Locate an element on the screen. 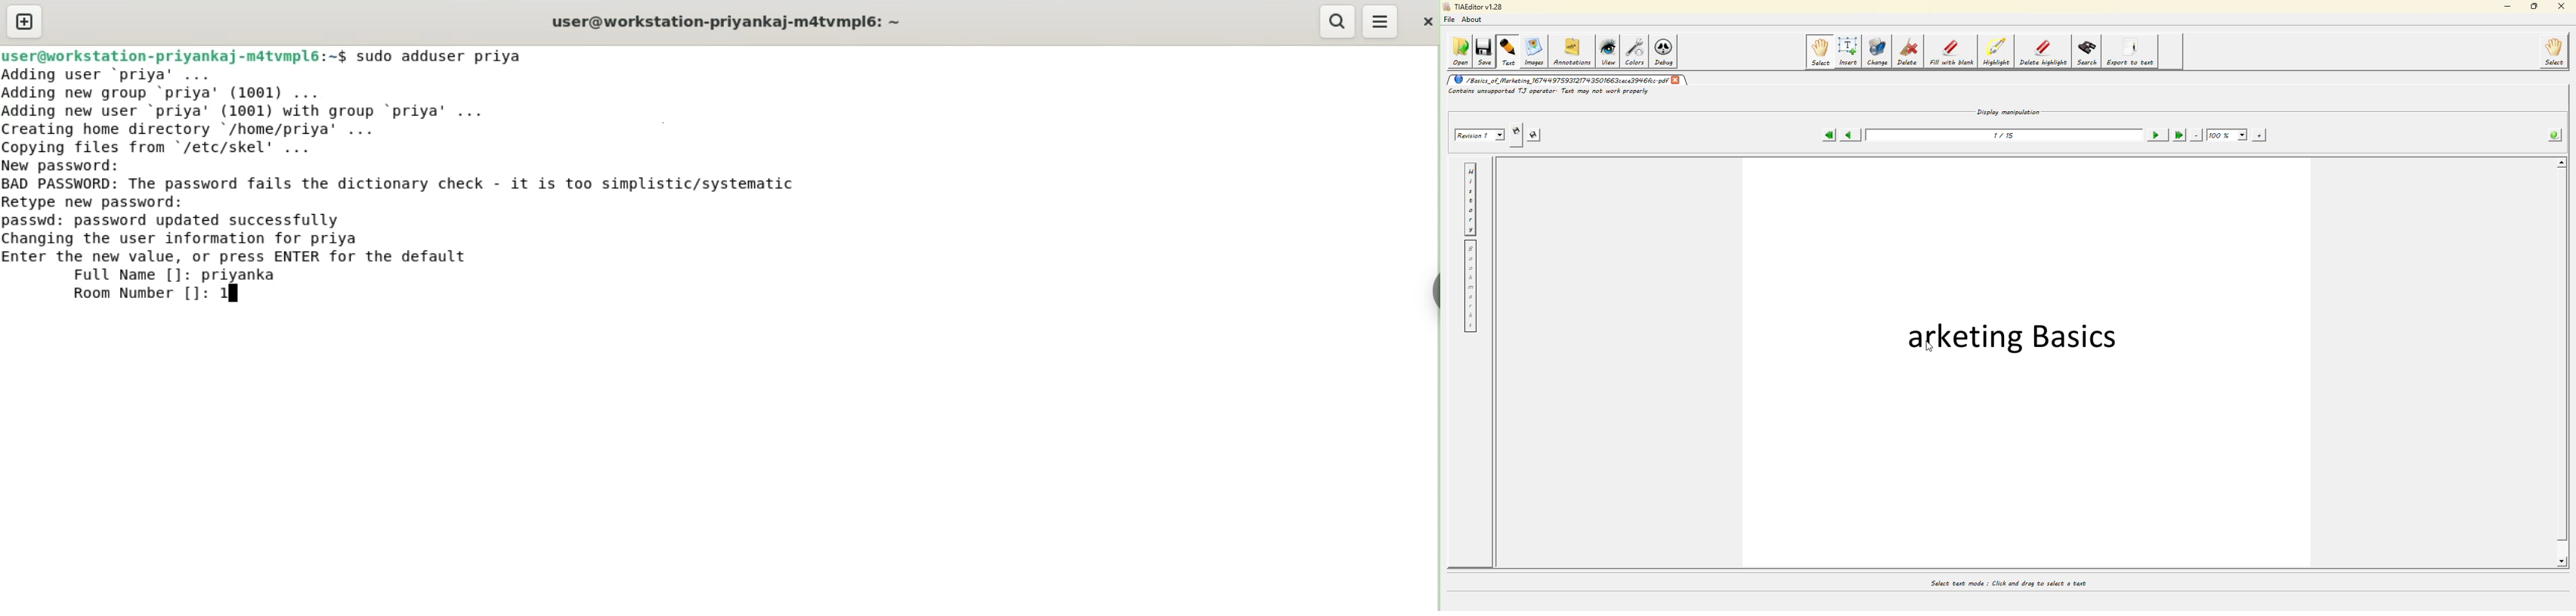  insert is located at coordinates (1849, 51).